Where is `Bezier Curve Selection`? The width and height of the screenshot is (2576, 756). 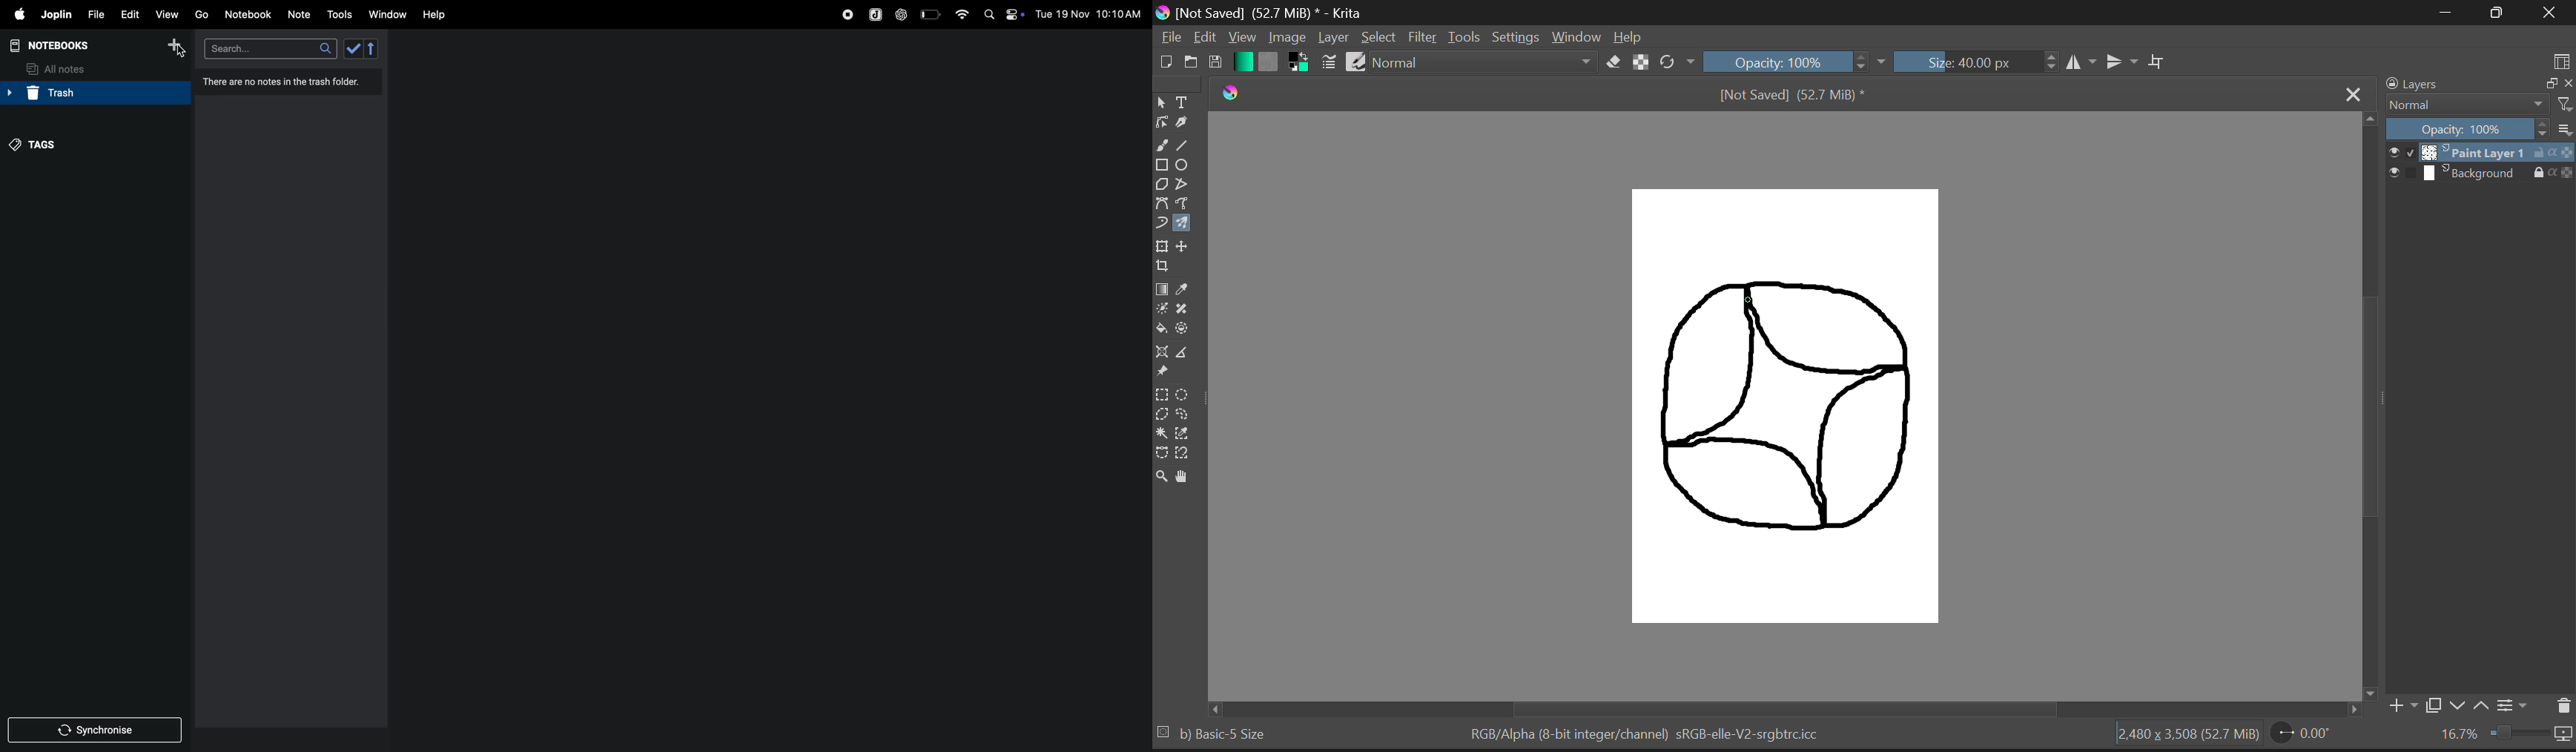
Bezier Curve Selection is located at coordinates (1161, 454).